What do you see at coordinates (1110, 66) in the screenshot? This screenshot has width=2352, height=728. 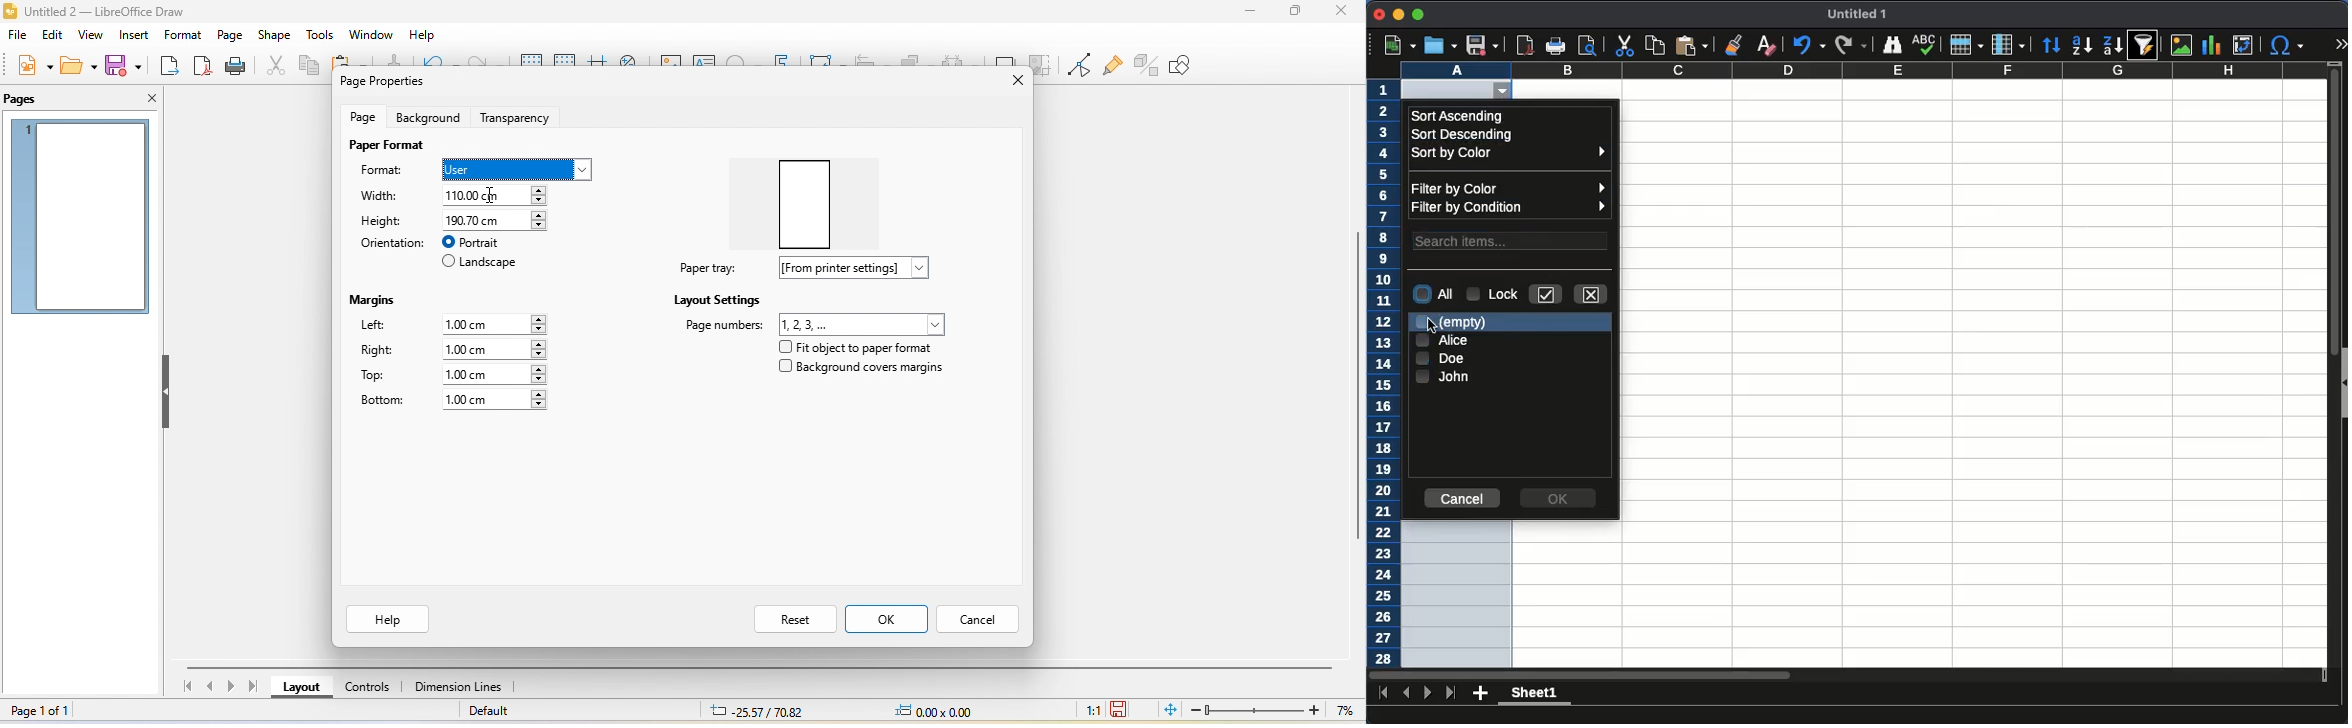 I see `show gluepoint function` at bounding box center [1110, 66].